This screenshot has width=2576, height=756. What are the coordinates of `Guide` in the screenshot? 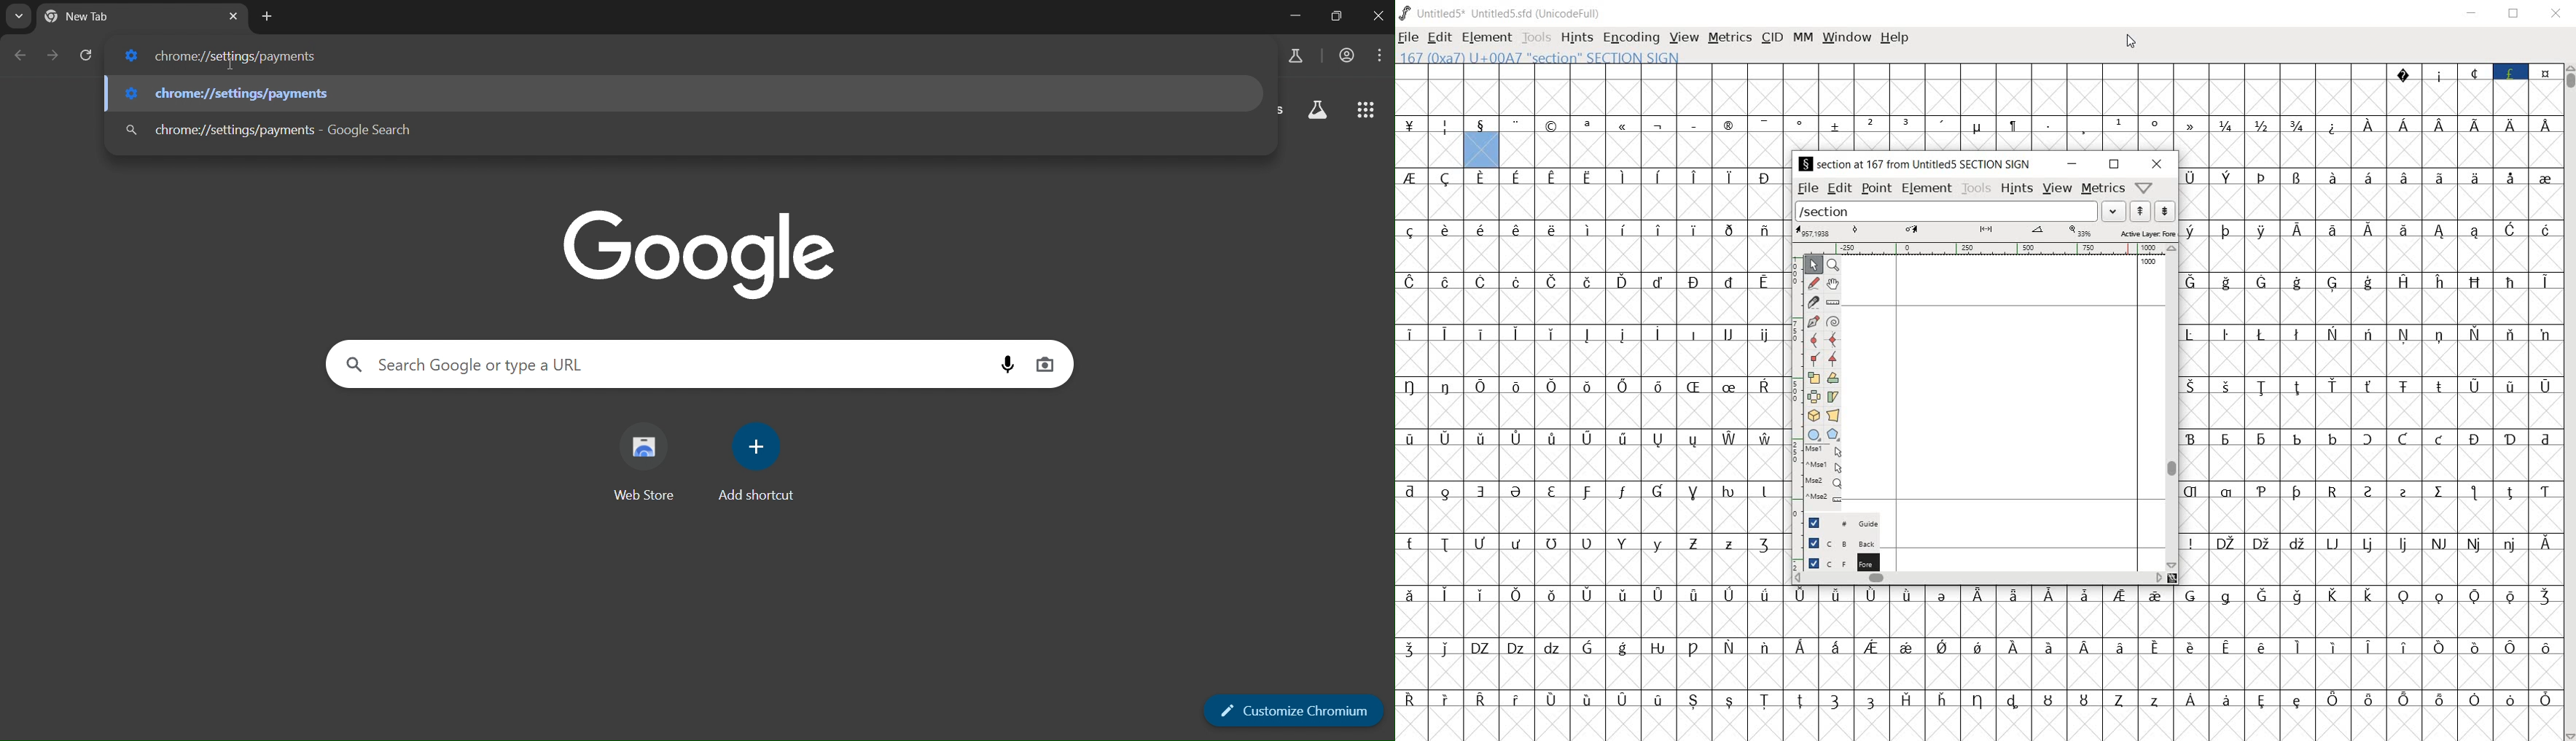 It's located at (1842, 523).